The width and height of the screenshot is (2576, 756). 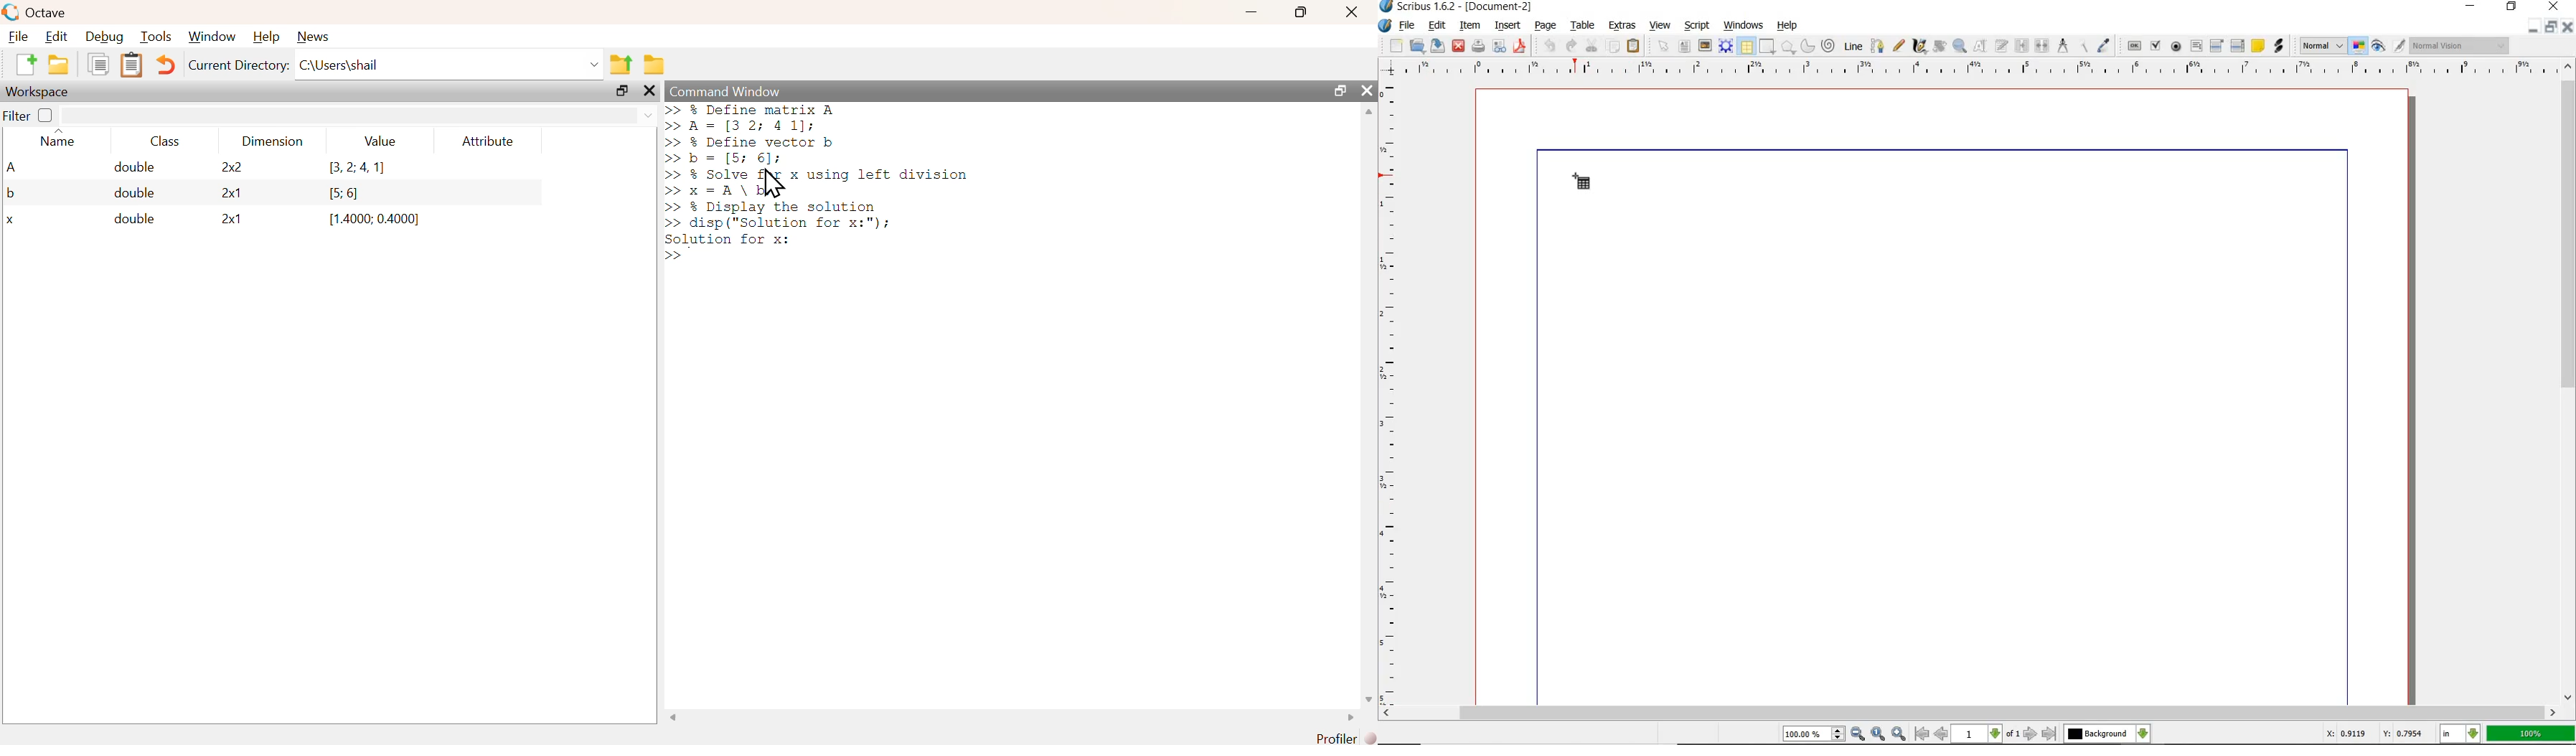 What do you see at coordinates (225, 221) in the screenshot?
I see `2x1` at bounding box center [225, 221].